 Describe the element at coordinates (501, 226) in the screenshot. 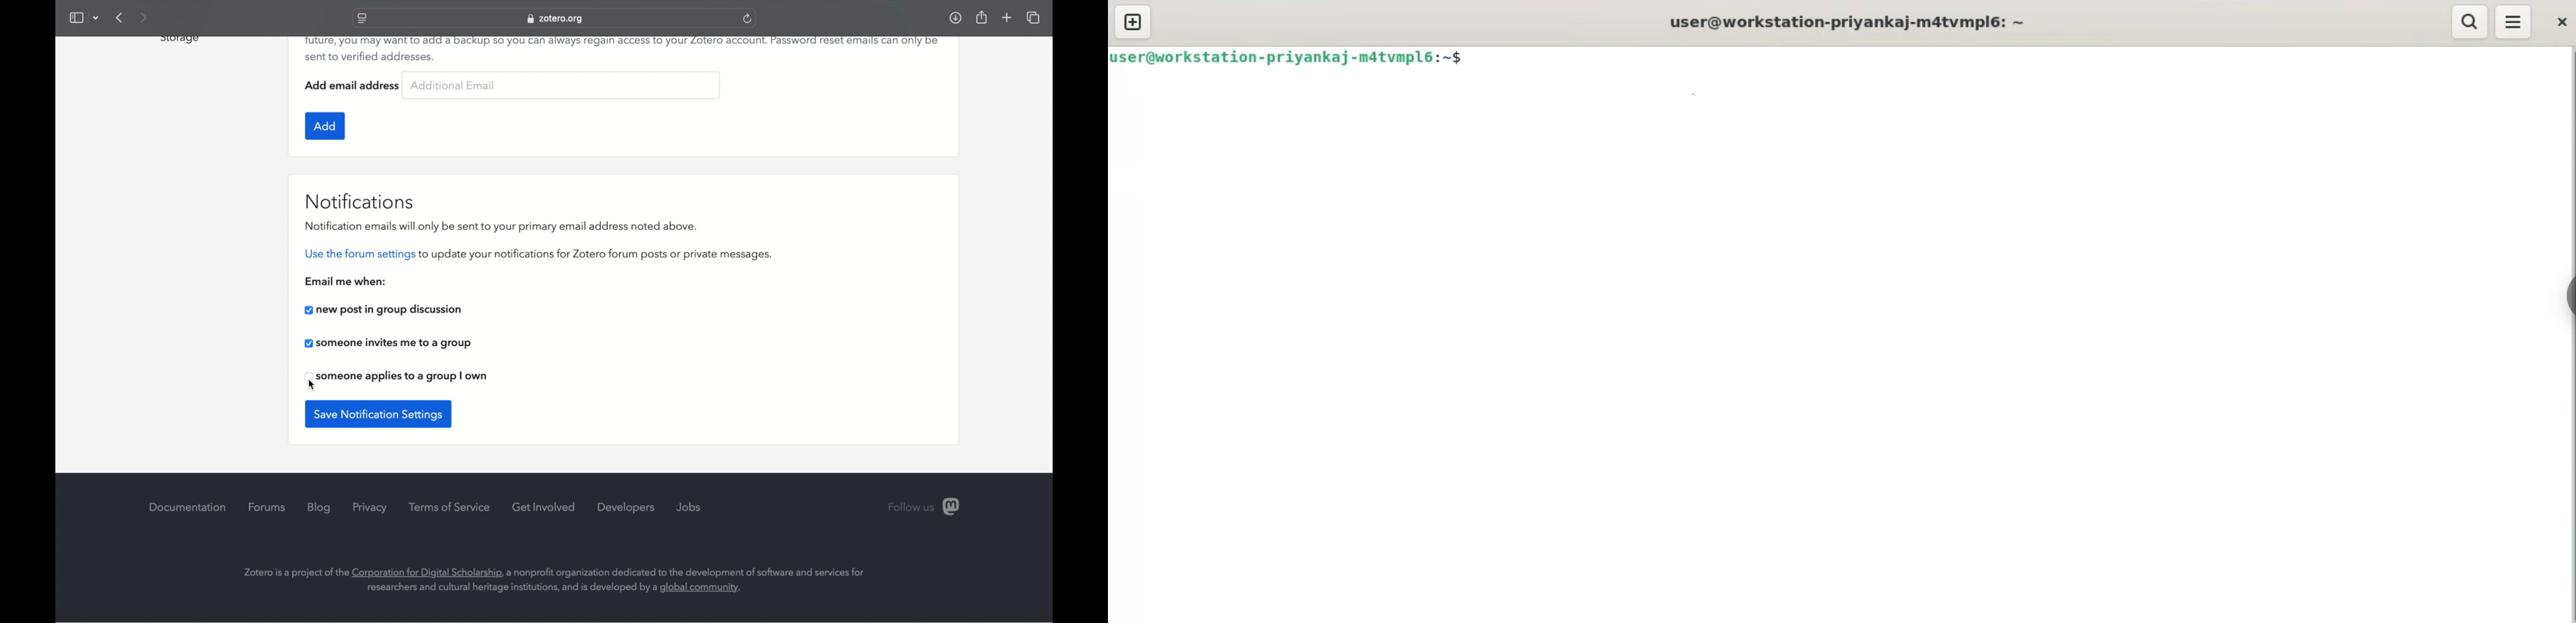

I see `notification emails will only be sent to your primary email address noted above.` at that location.